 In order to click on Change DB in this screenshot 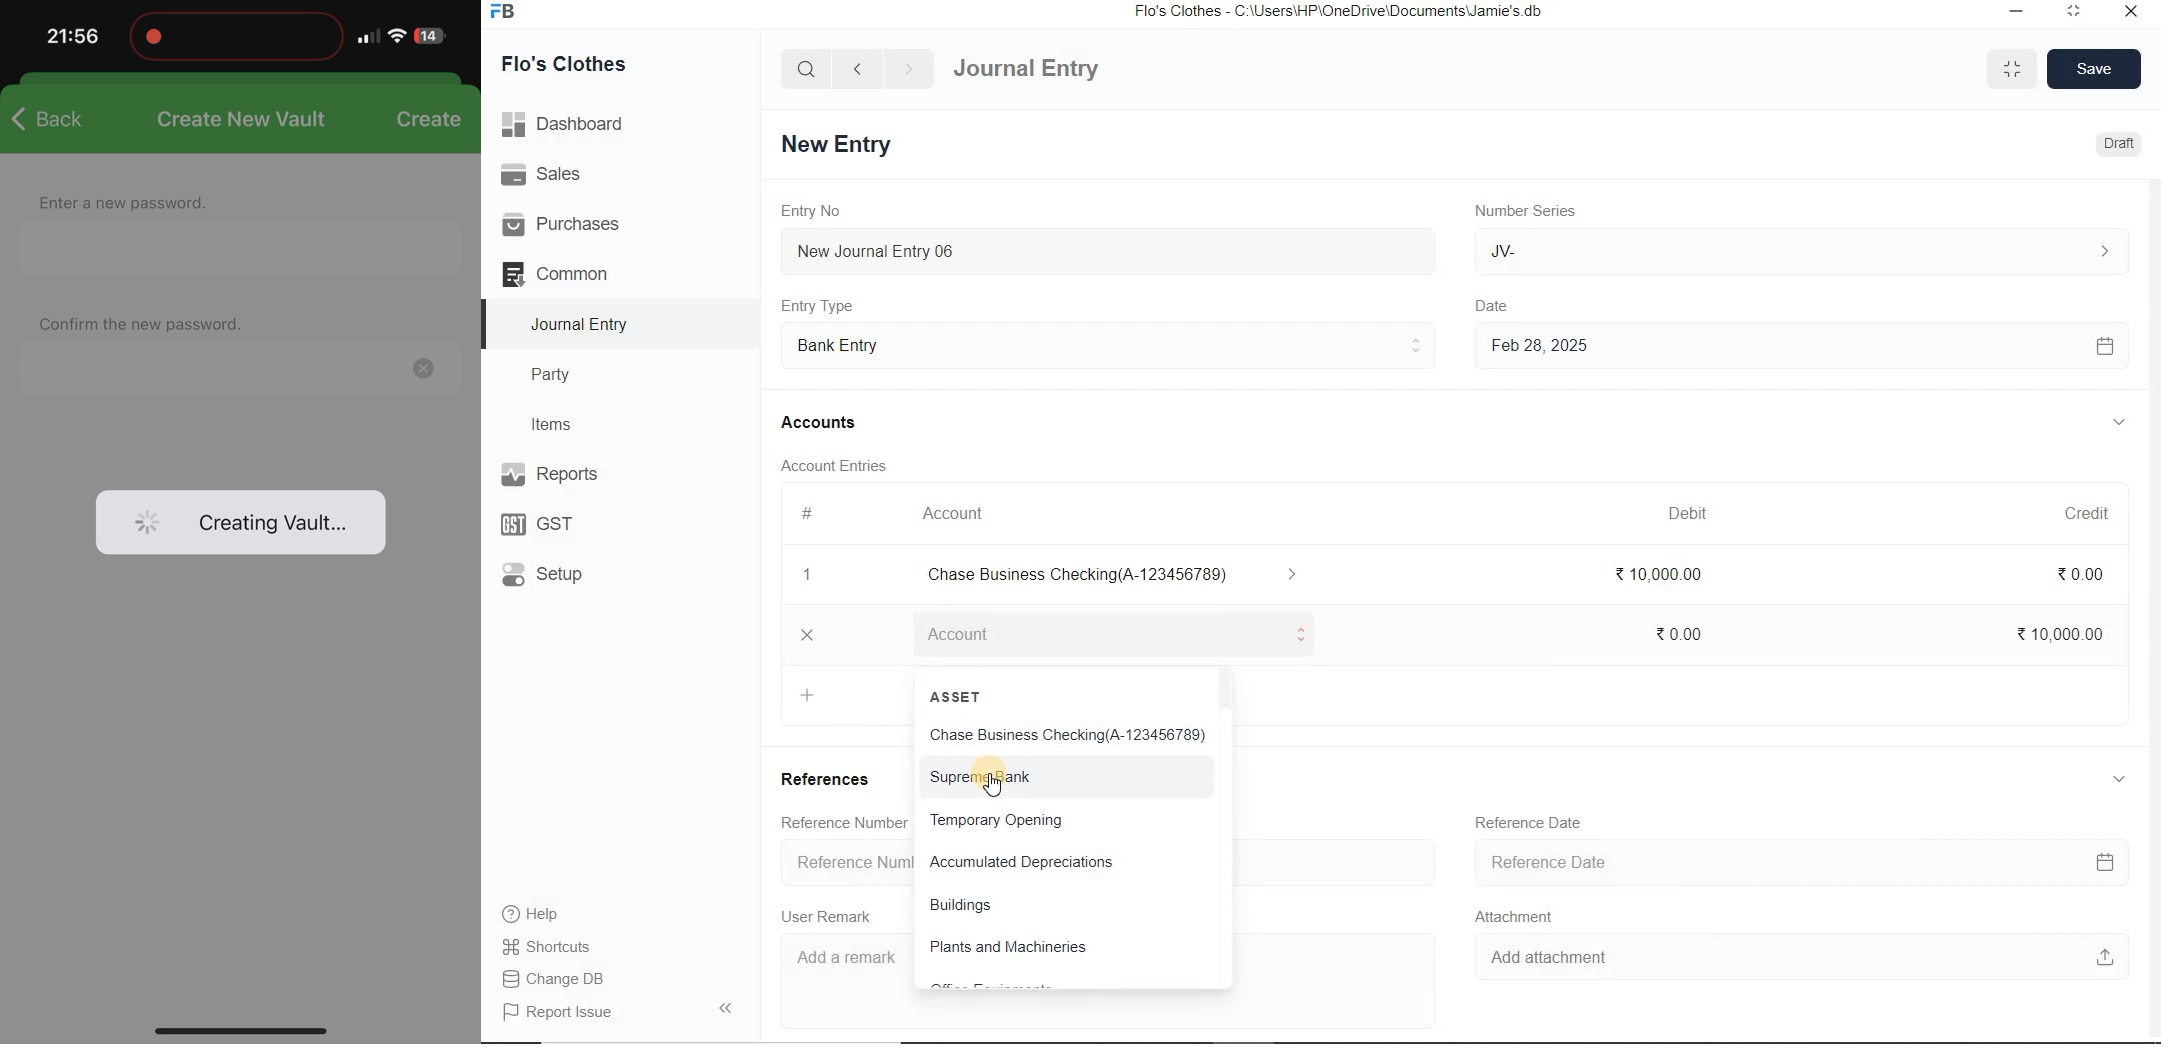, I will do `click(555, 977)`.